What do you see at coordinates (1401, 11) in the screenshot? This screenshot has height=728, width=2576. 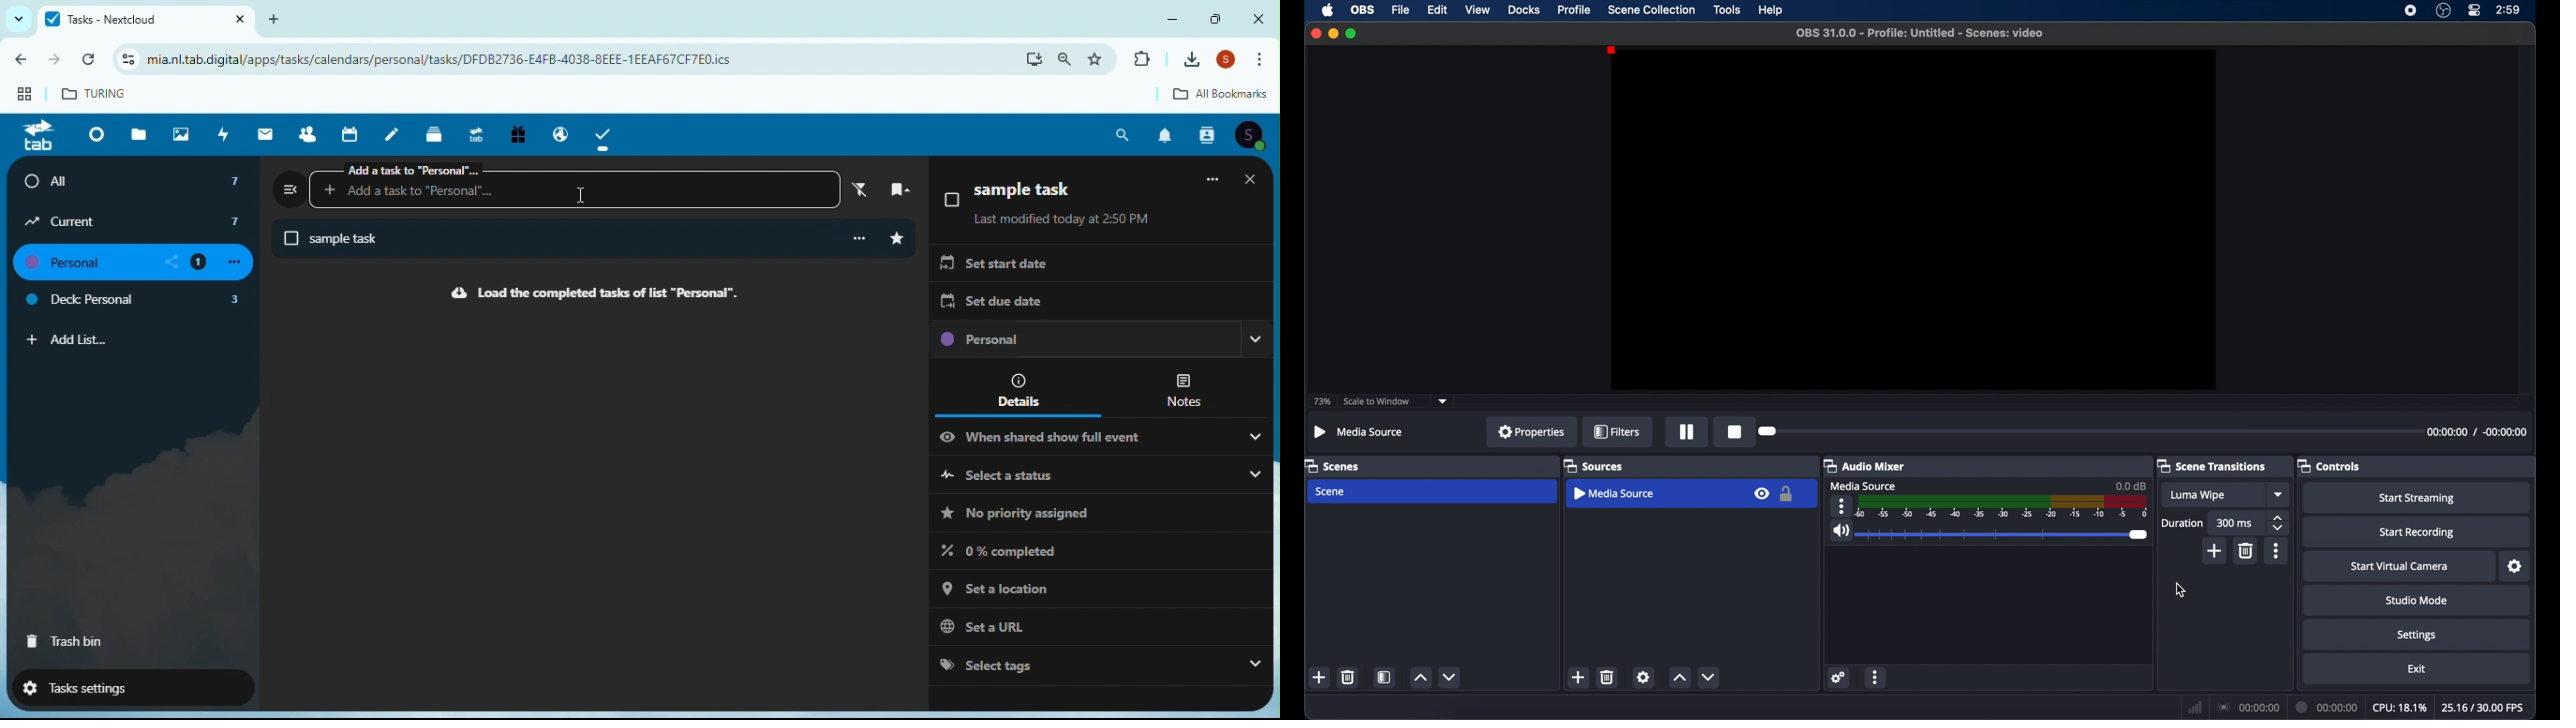 I see `file` at bounding box center [1401, 11].